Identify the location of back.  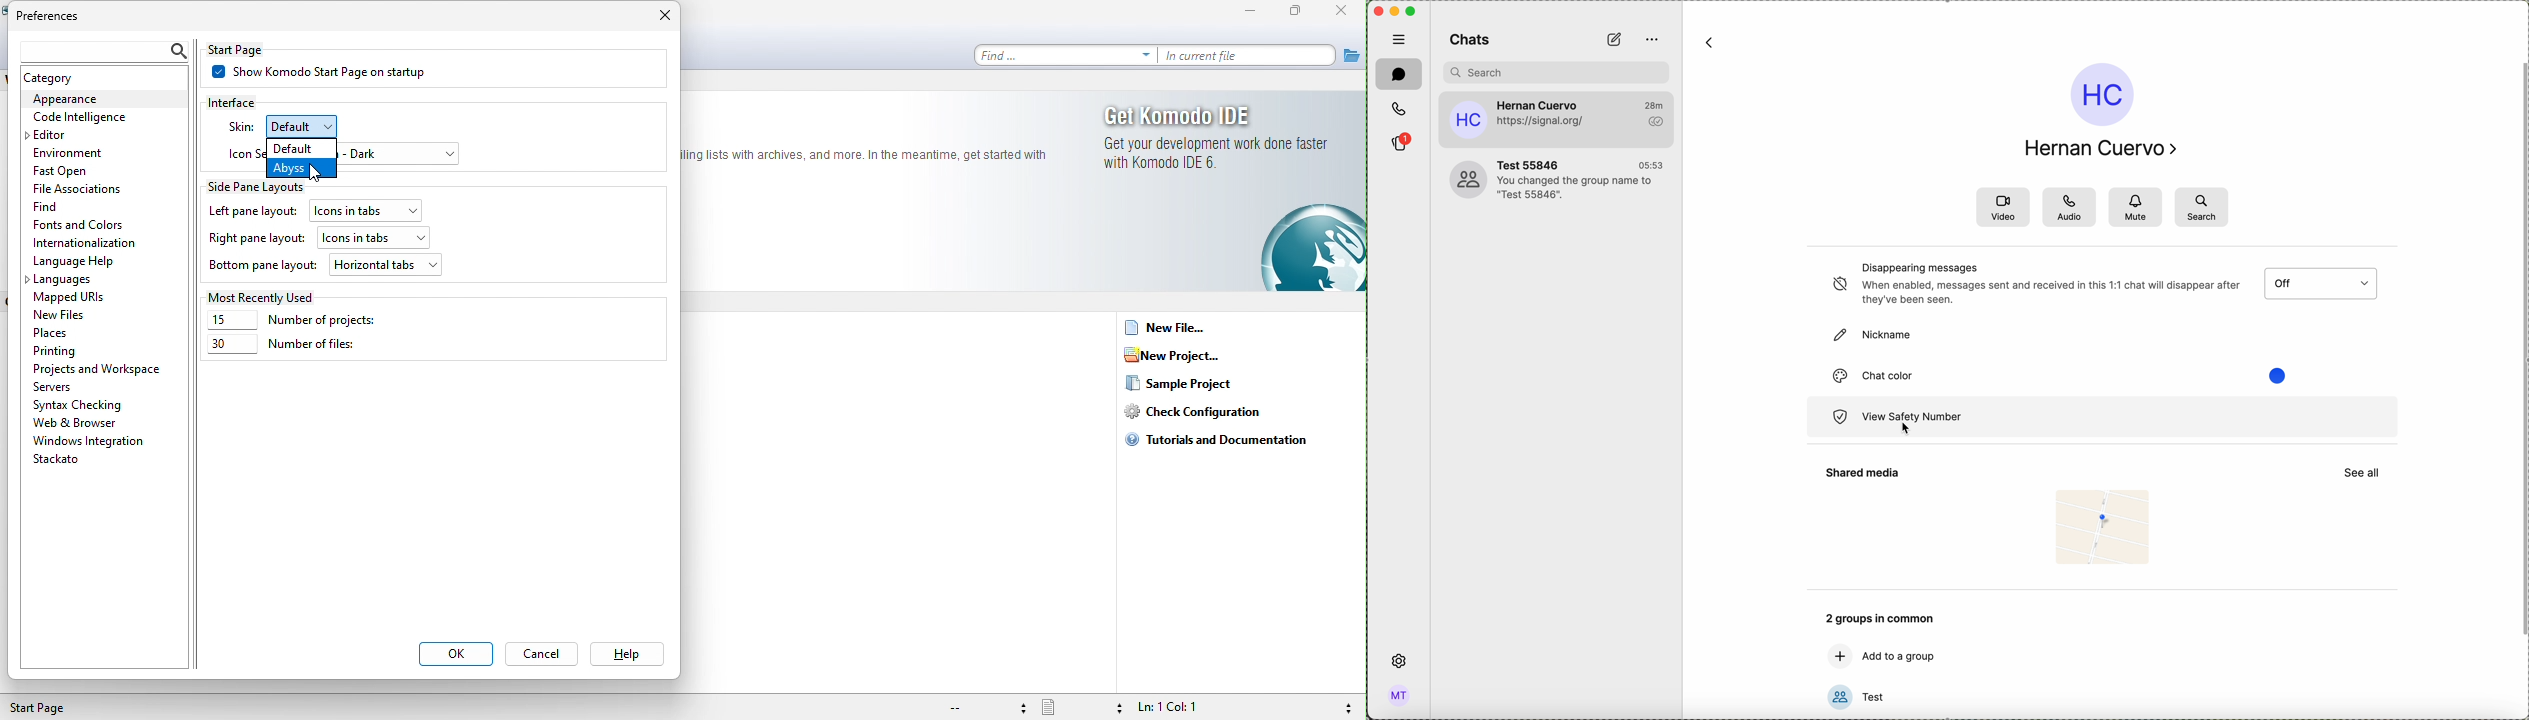
(1712, 44).